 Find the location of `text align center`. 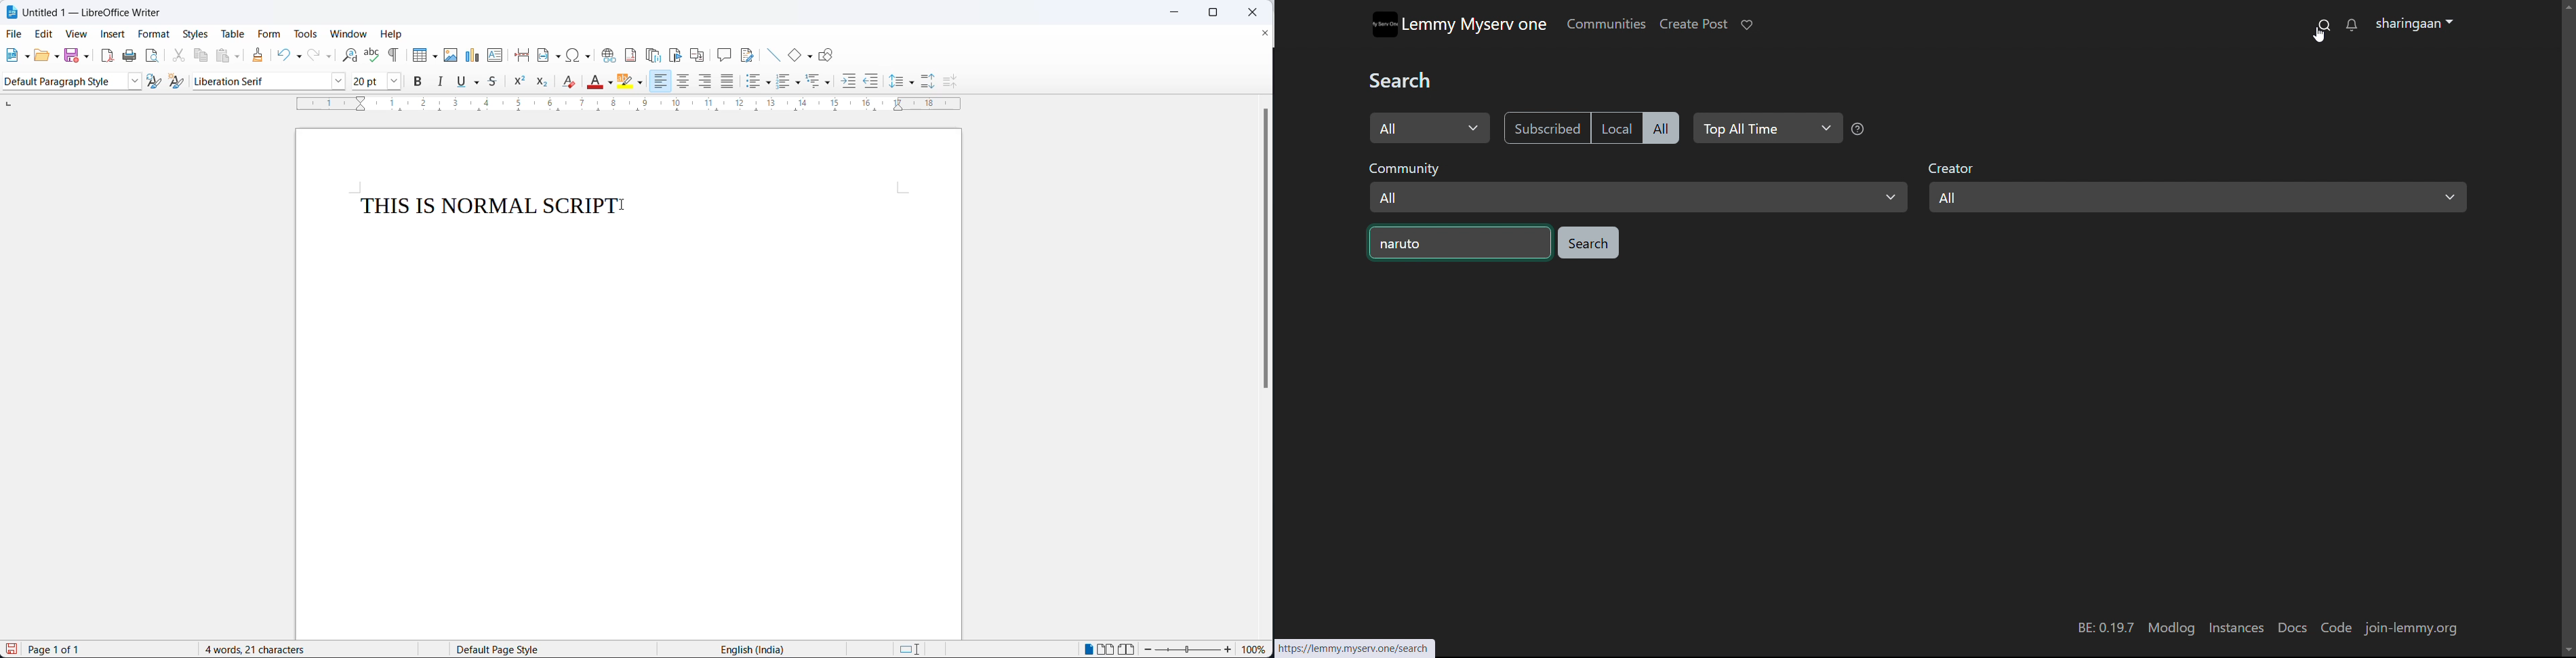

text align center is located at coordinates (686, 81).